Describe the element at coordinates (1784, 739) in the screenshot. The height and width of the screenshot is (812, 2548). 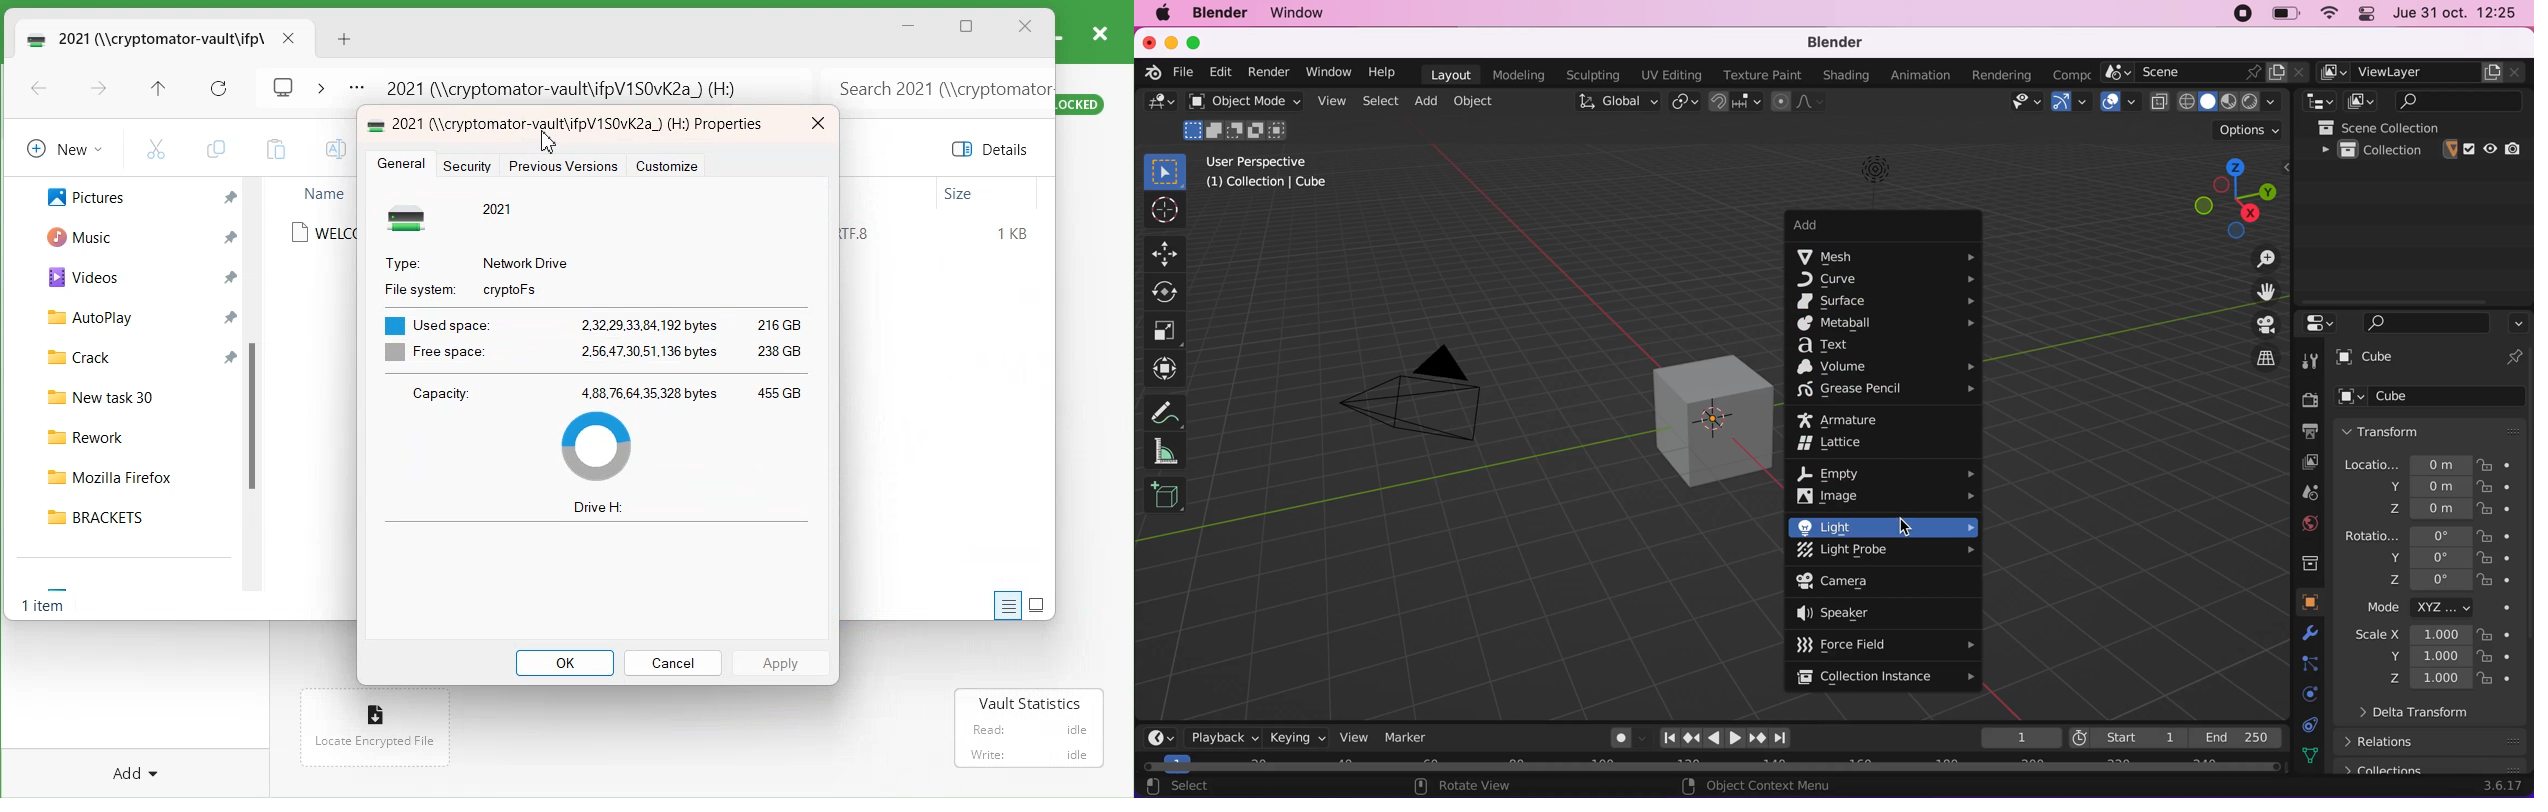
I see `Jump to endpoint` at that location.